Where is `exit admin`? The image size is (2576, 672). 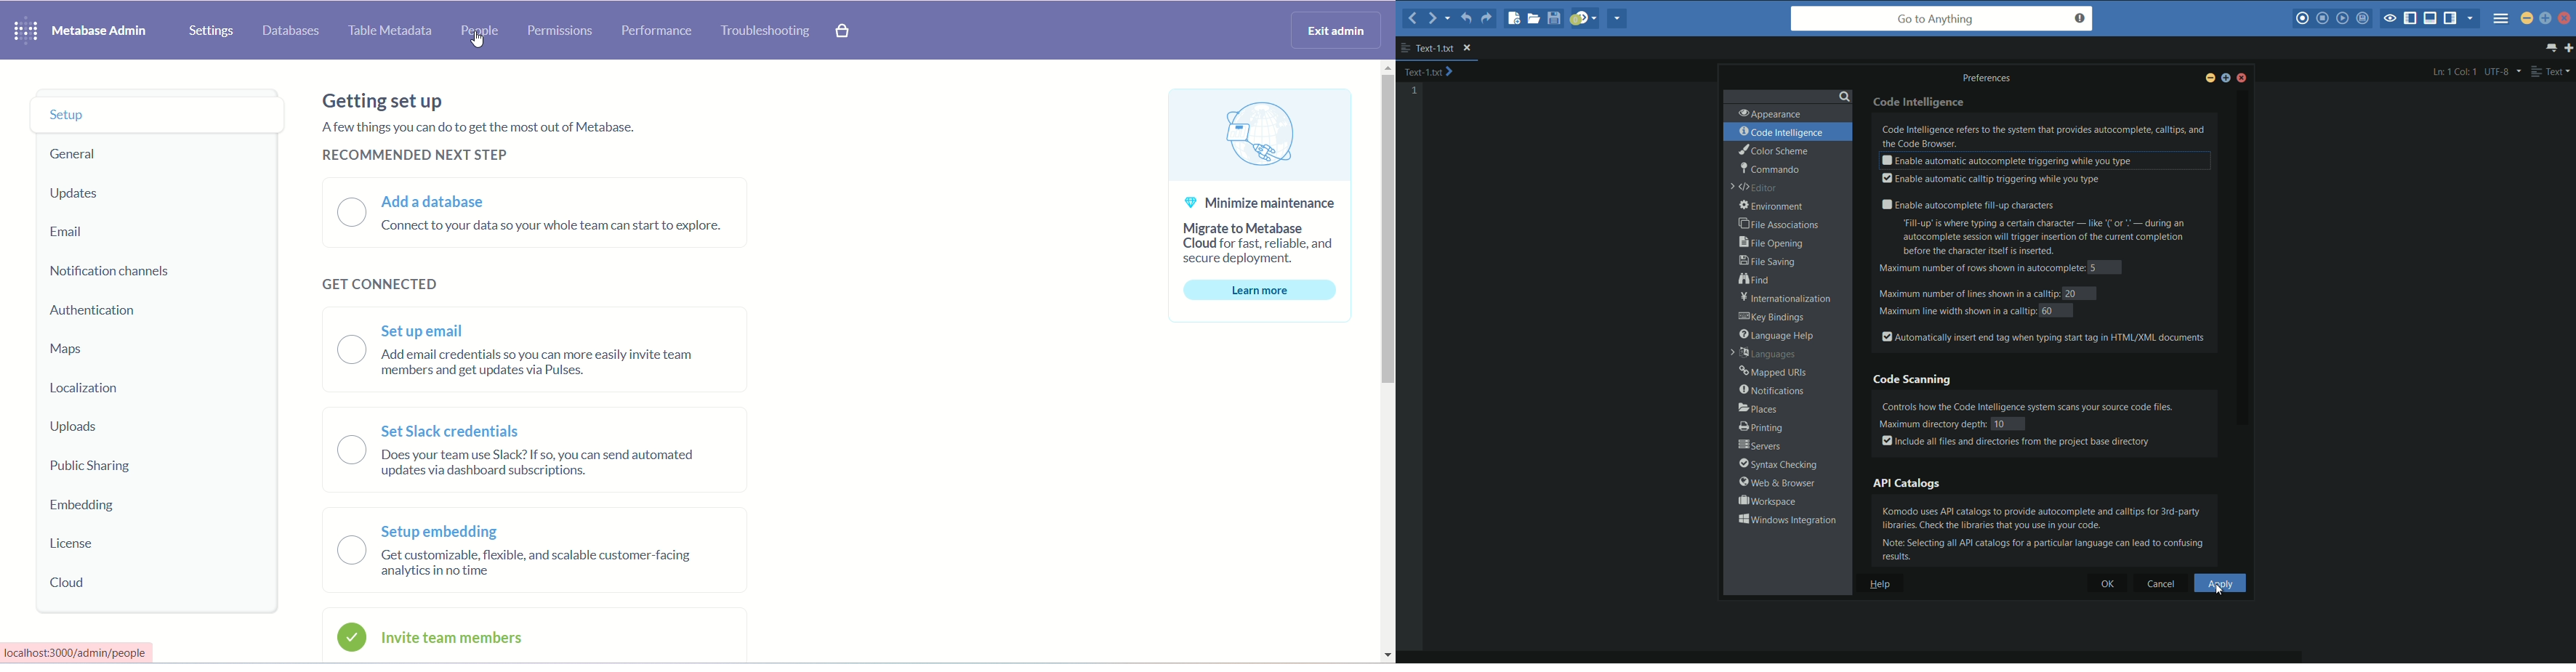
exit admin is located at coordinates (1332, 31).